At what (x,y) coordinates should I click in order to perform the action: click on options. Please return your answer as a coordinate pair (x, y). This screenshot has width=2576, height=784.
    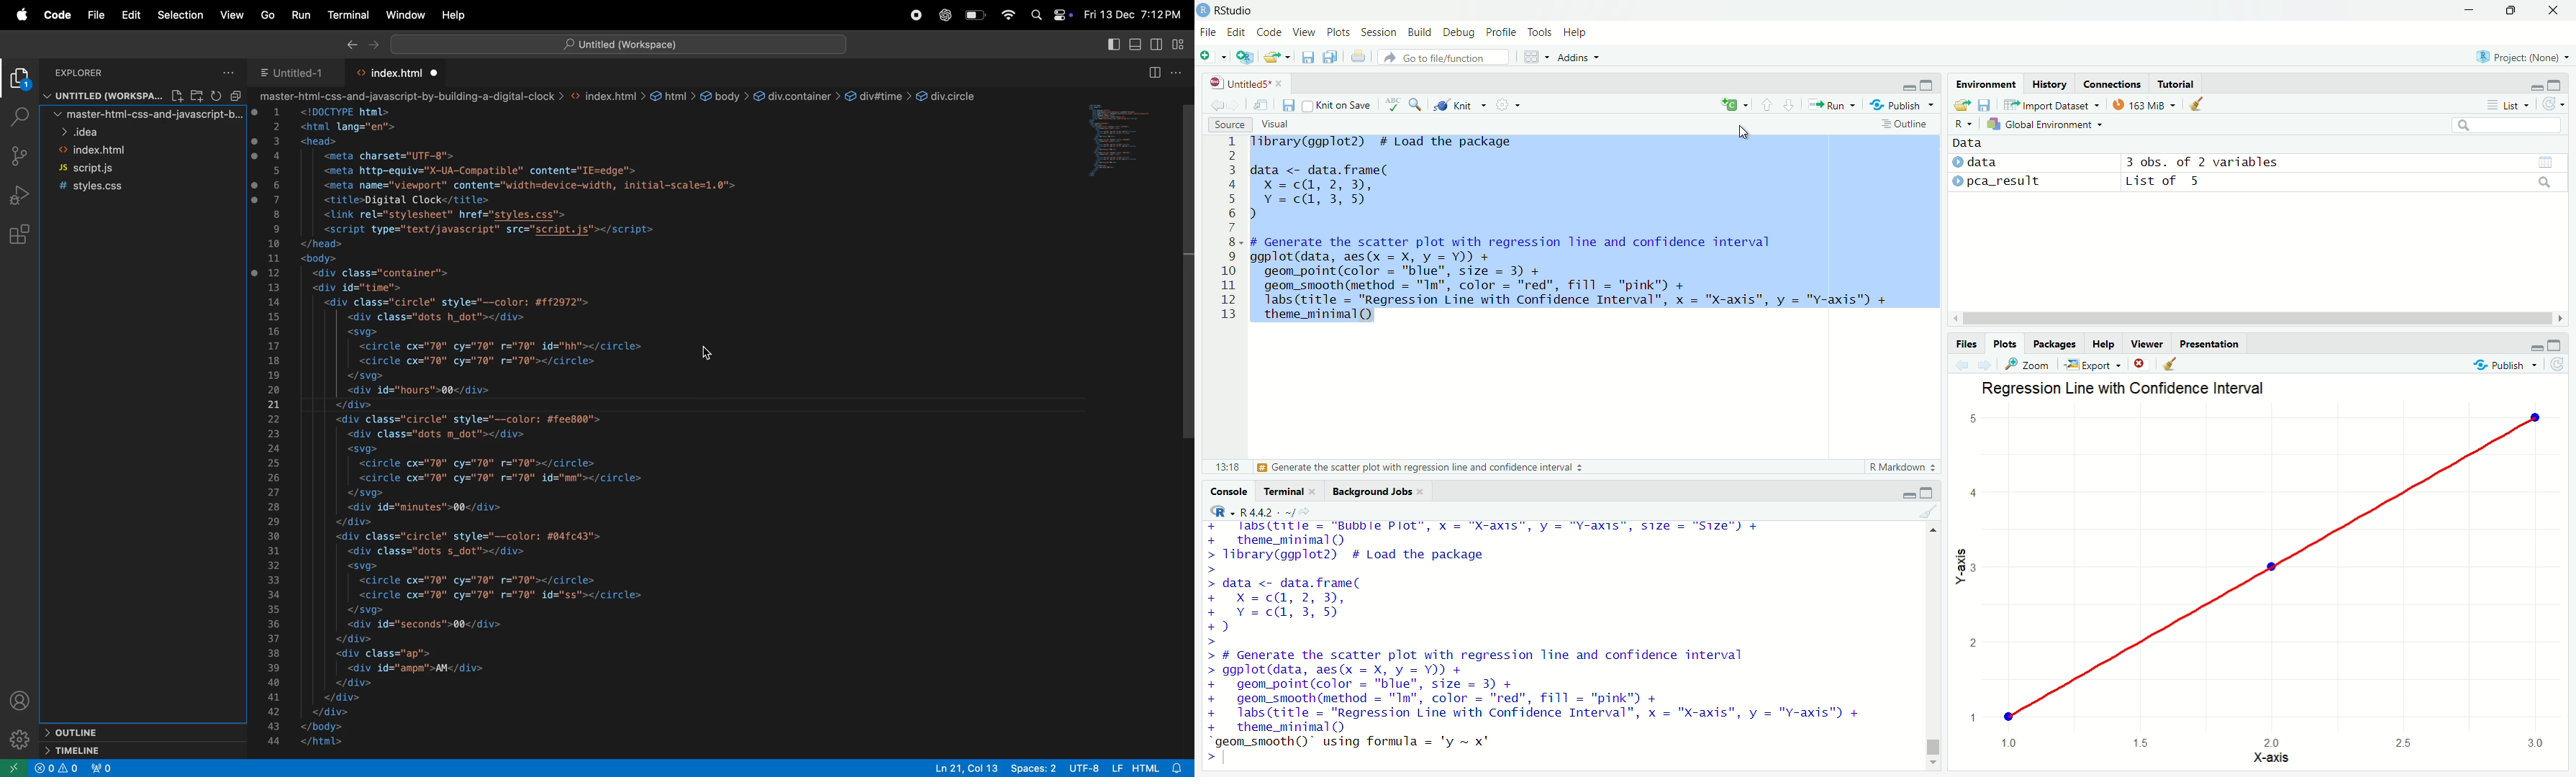
    Looking at the image, I should click on (1178, 73).